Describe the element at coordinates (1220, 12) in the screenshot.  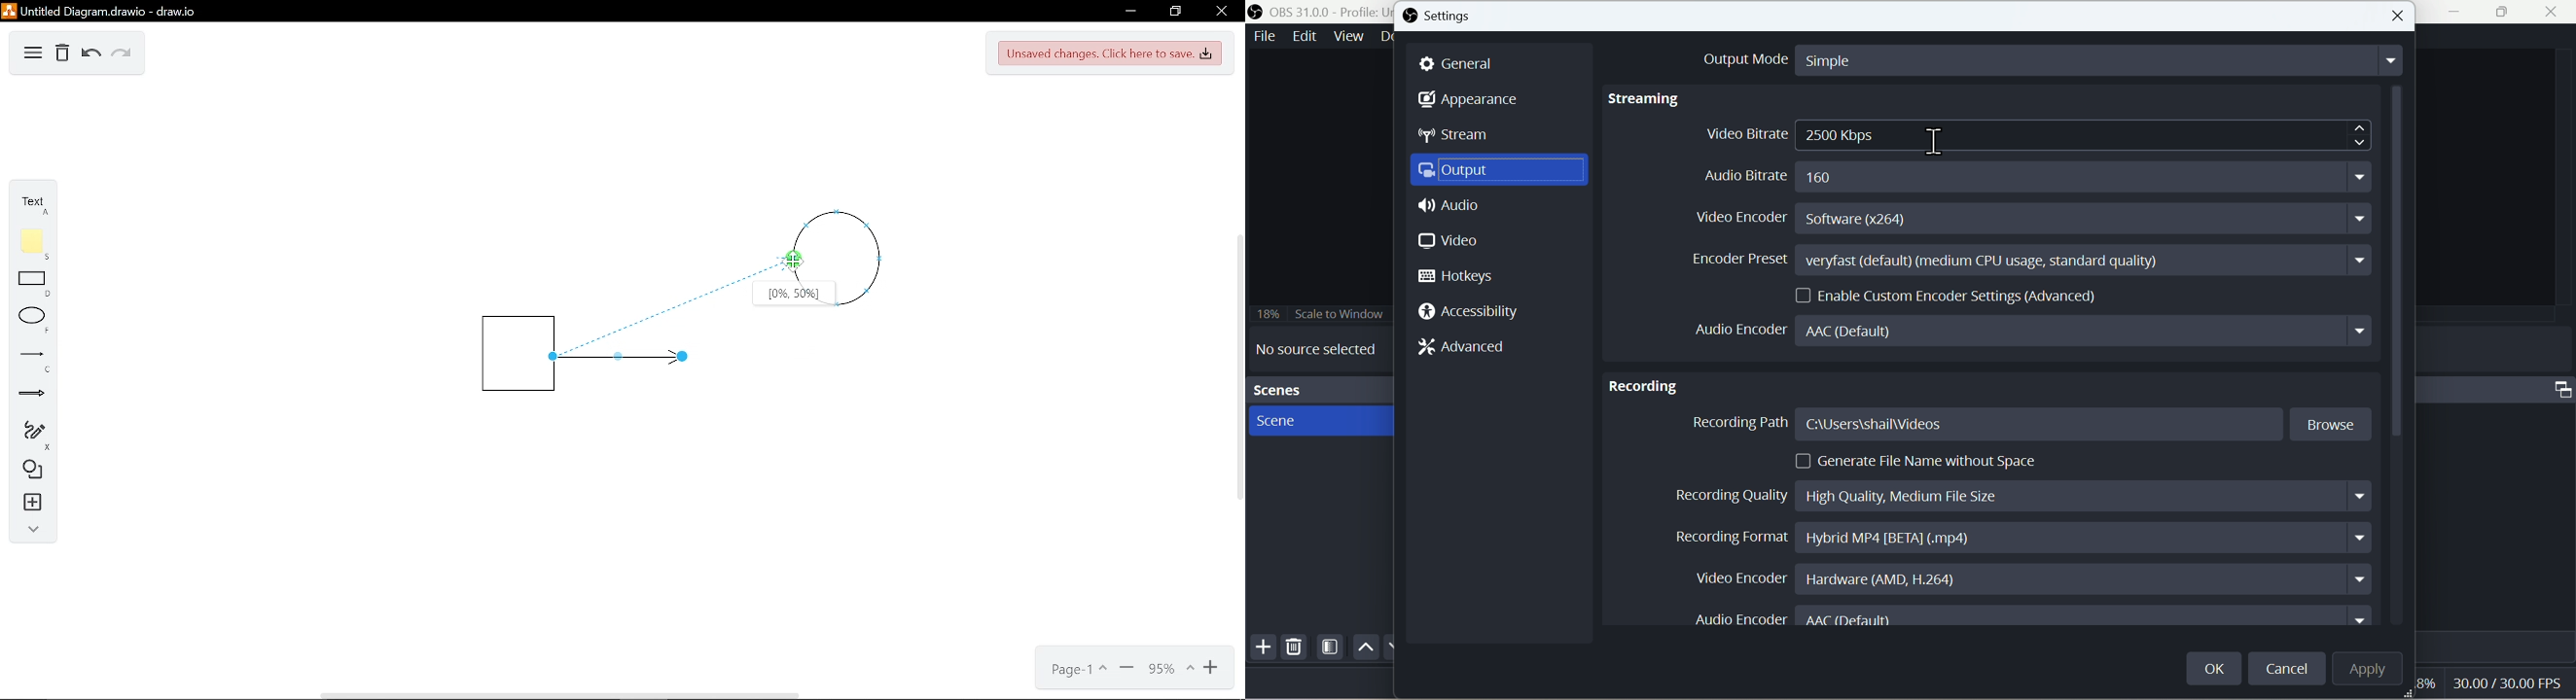
I see `CLose` at that location.